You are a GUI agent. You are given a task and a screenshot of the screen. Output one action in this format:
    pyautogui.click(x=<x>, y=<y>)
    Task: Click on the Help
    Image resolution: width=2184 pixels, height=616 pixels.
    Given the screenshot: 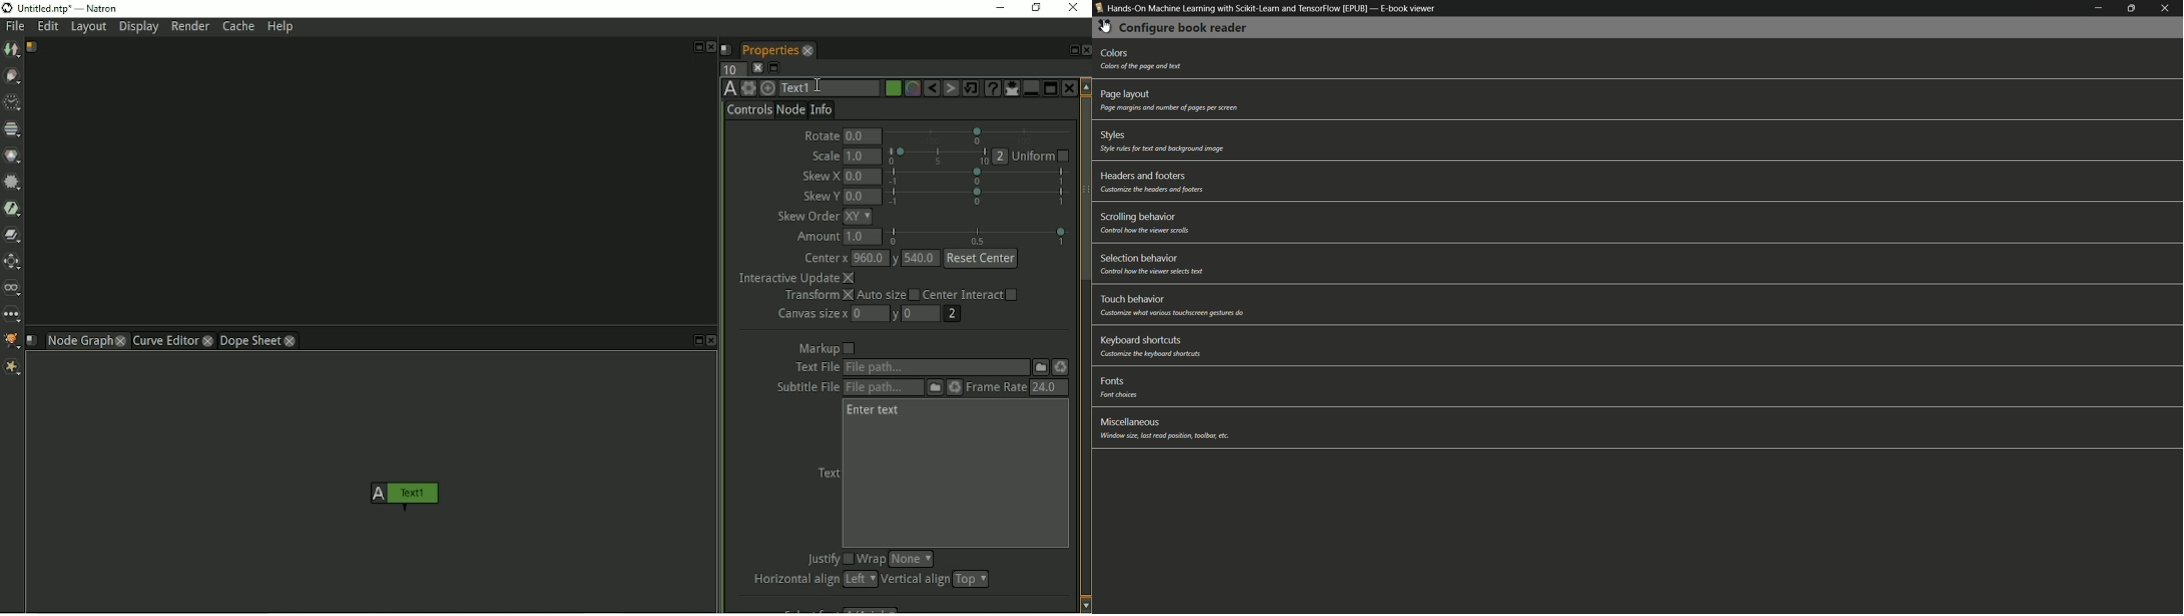 What is the action you would take?
    pyautogui.click(x=282, y=28)
    